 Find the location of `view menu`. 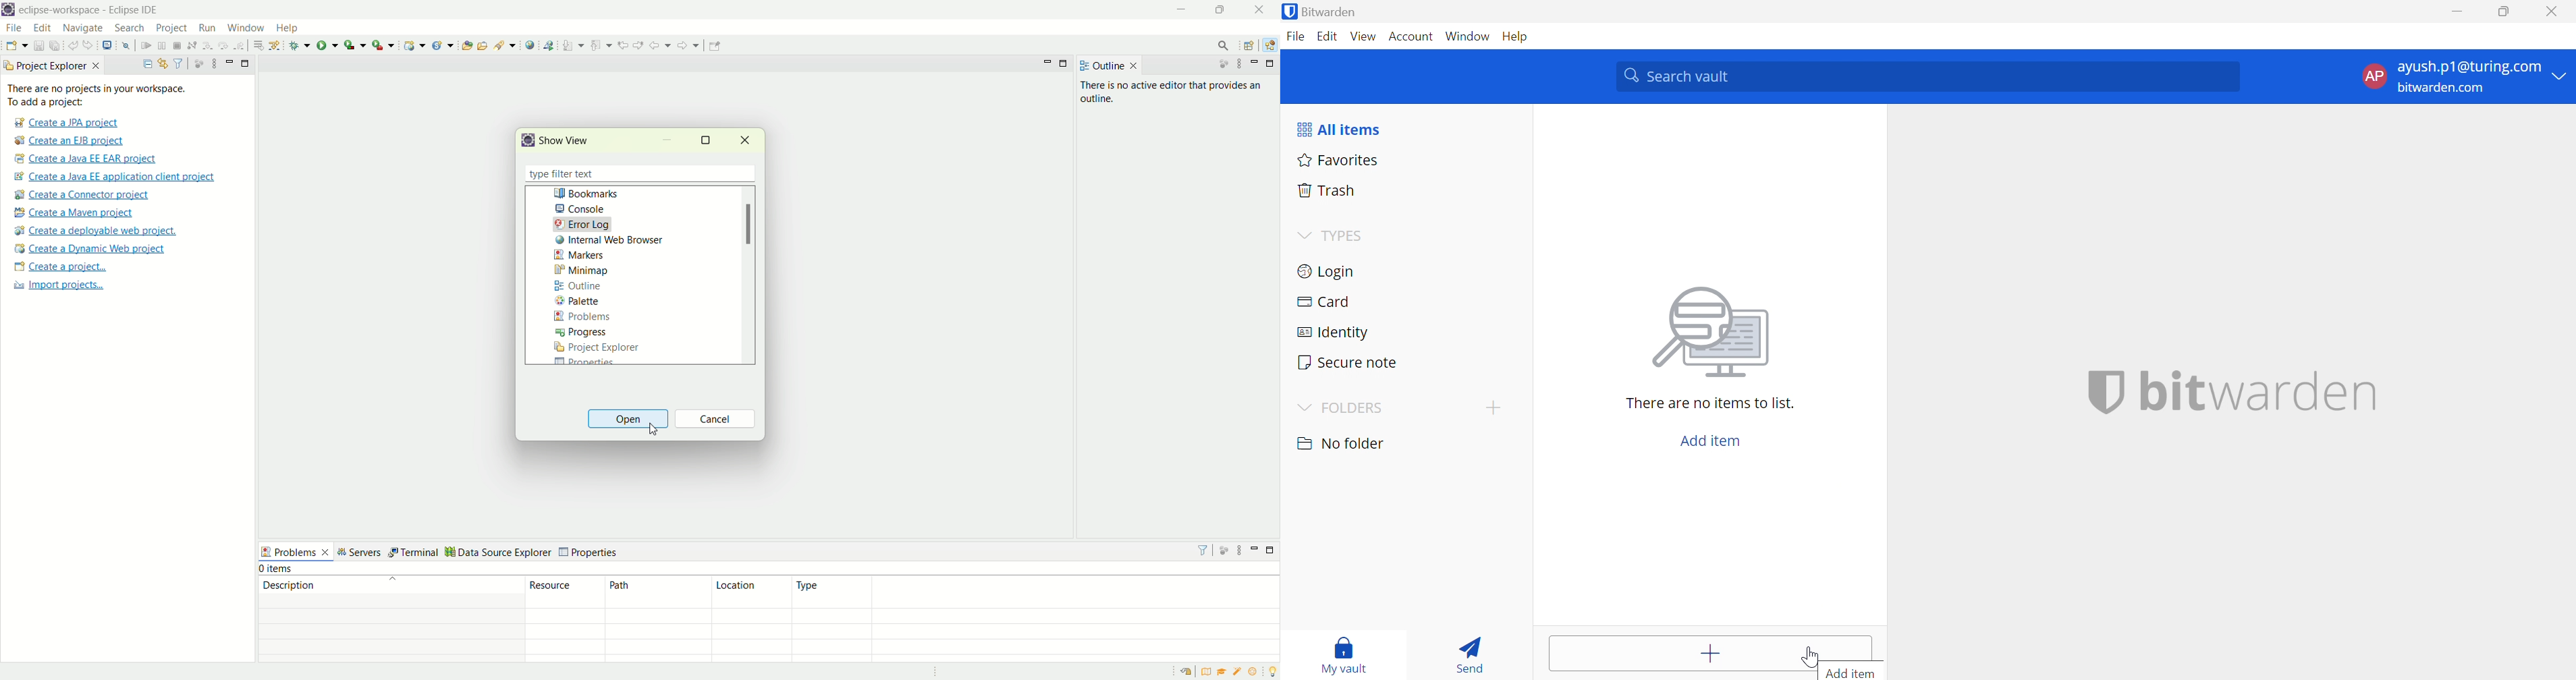

view menu is located at coordinates (1239, 64).